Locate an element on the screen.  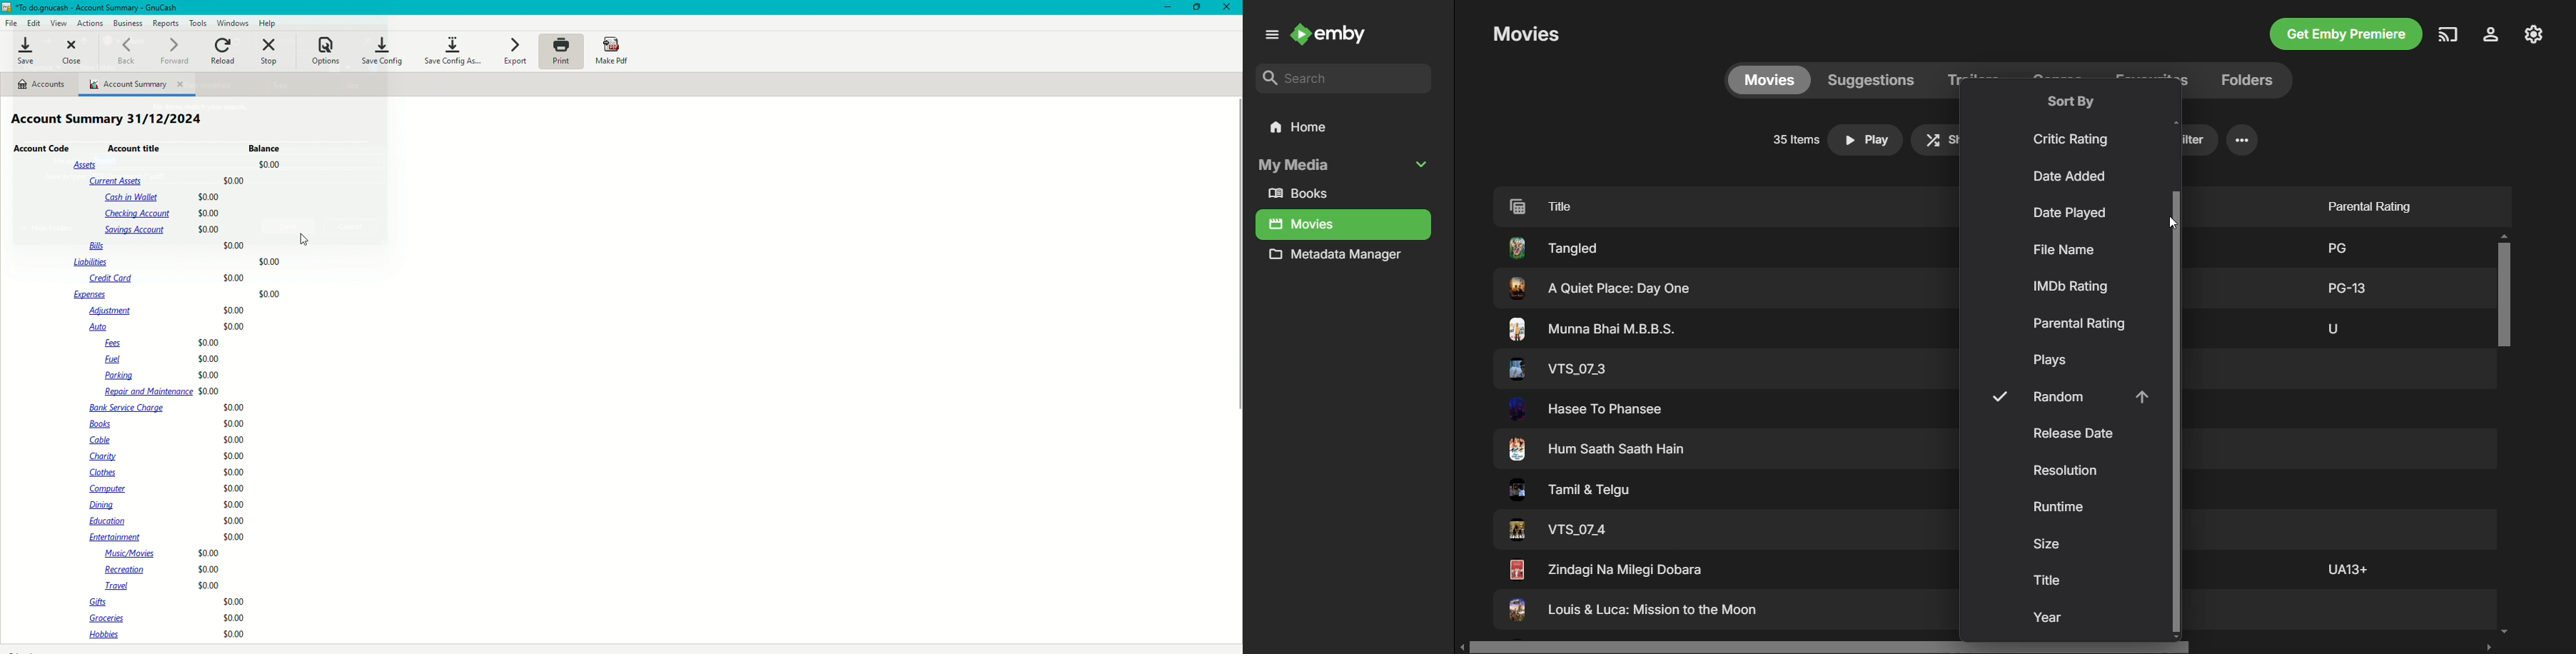
Title is located at coordinates (2049, 580).